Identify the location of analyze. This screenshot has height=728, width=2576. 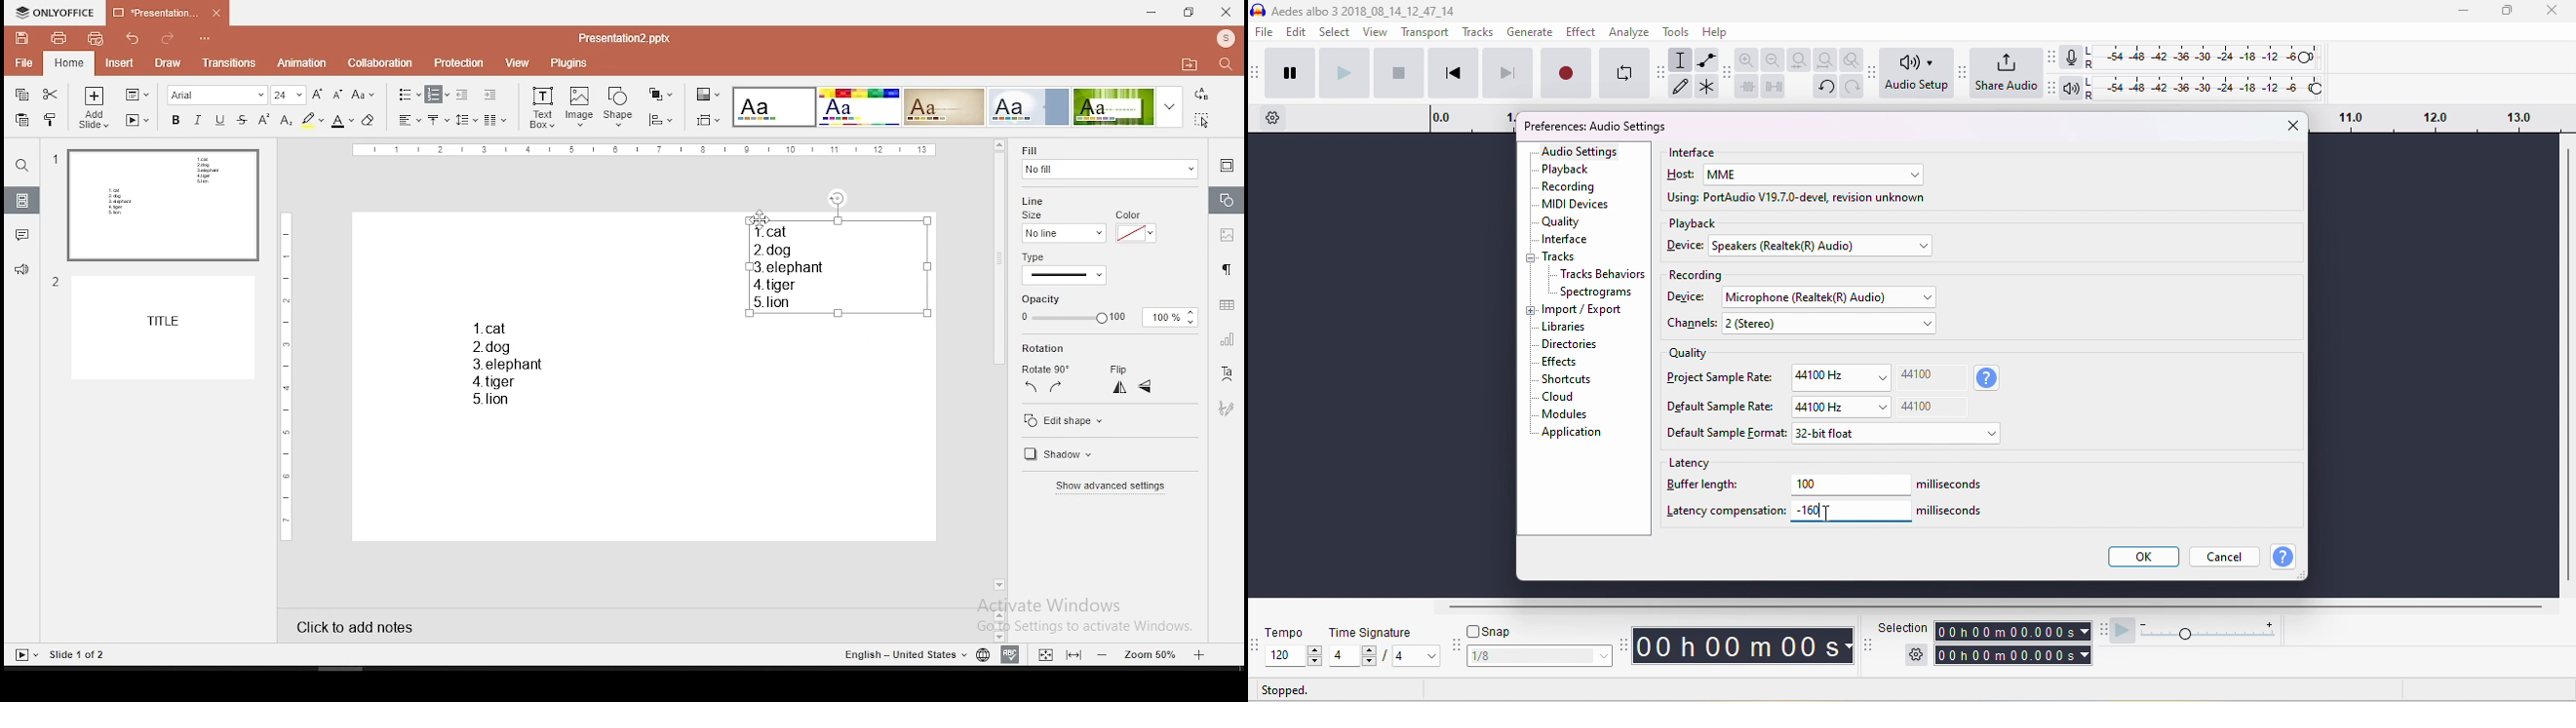
(1629, 31).